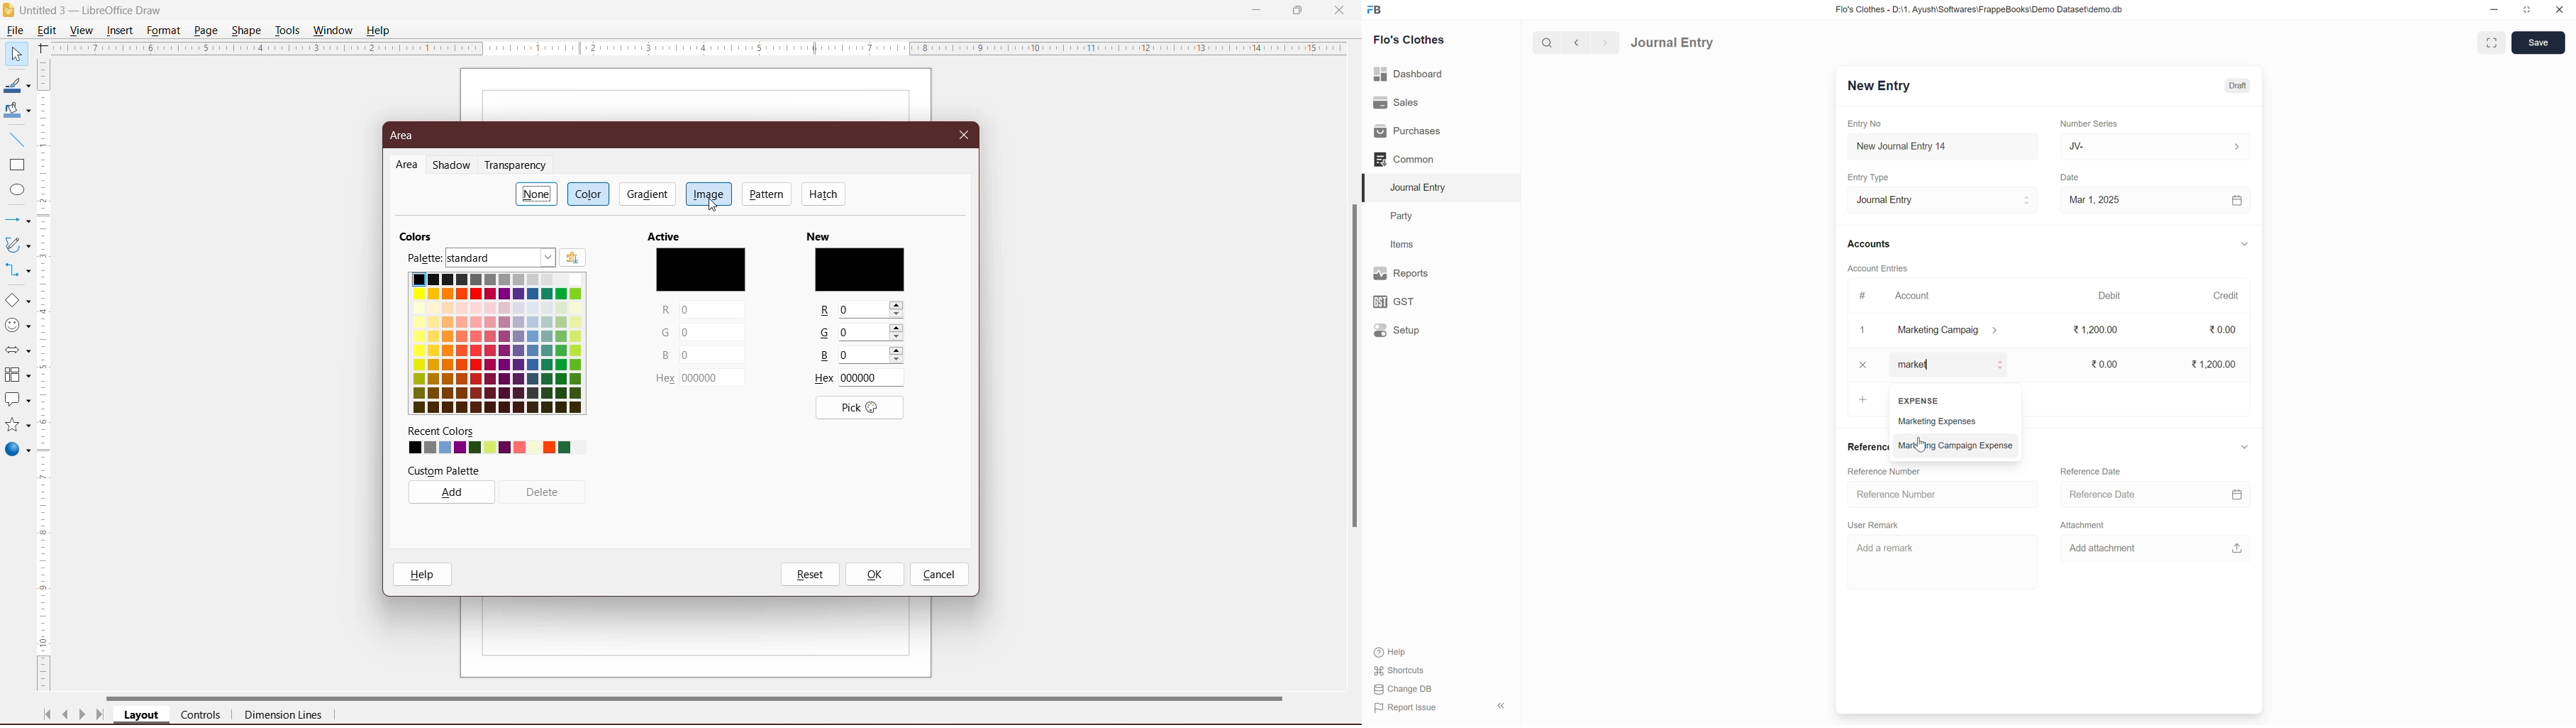 The image size is (2576, 728). What do you see at coordinates (697, 236) in the screenshot?
I see `Active` at bounding box center [697, 236].